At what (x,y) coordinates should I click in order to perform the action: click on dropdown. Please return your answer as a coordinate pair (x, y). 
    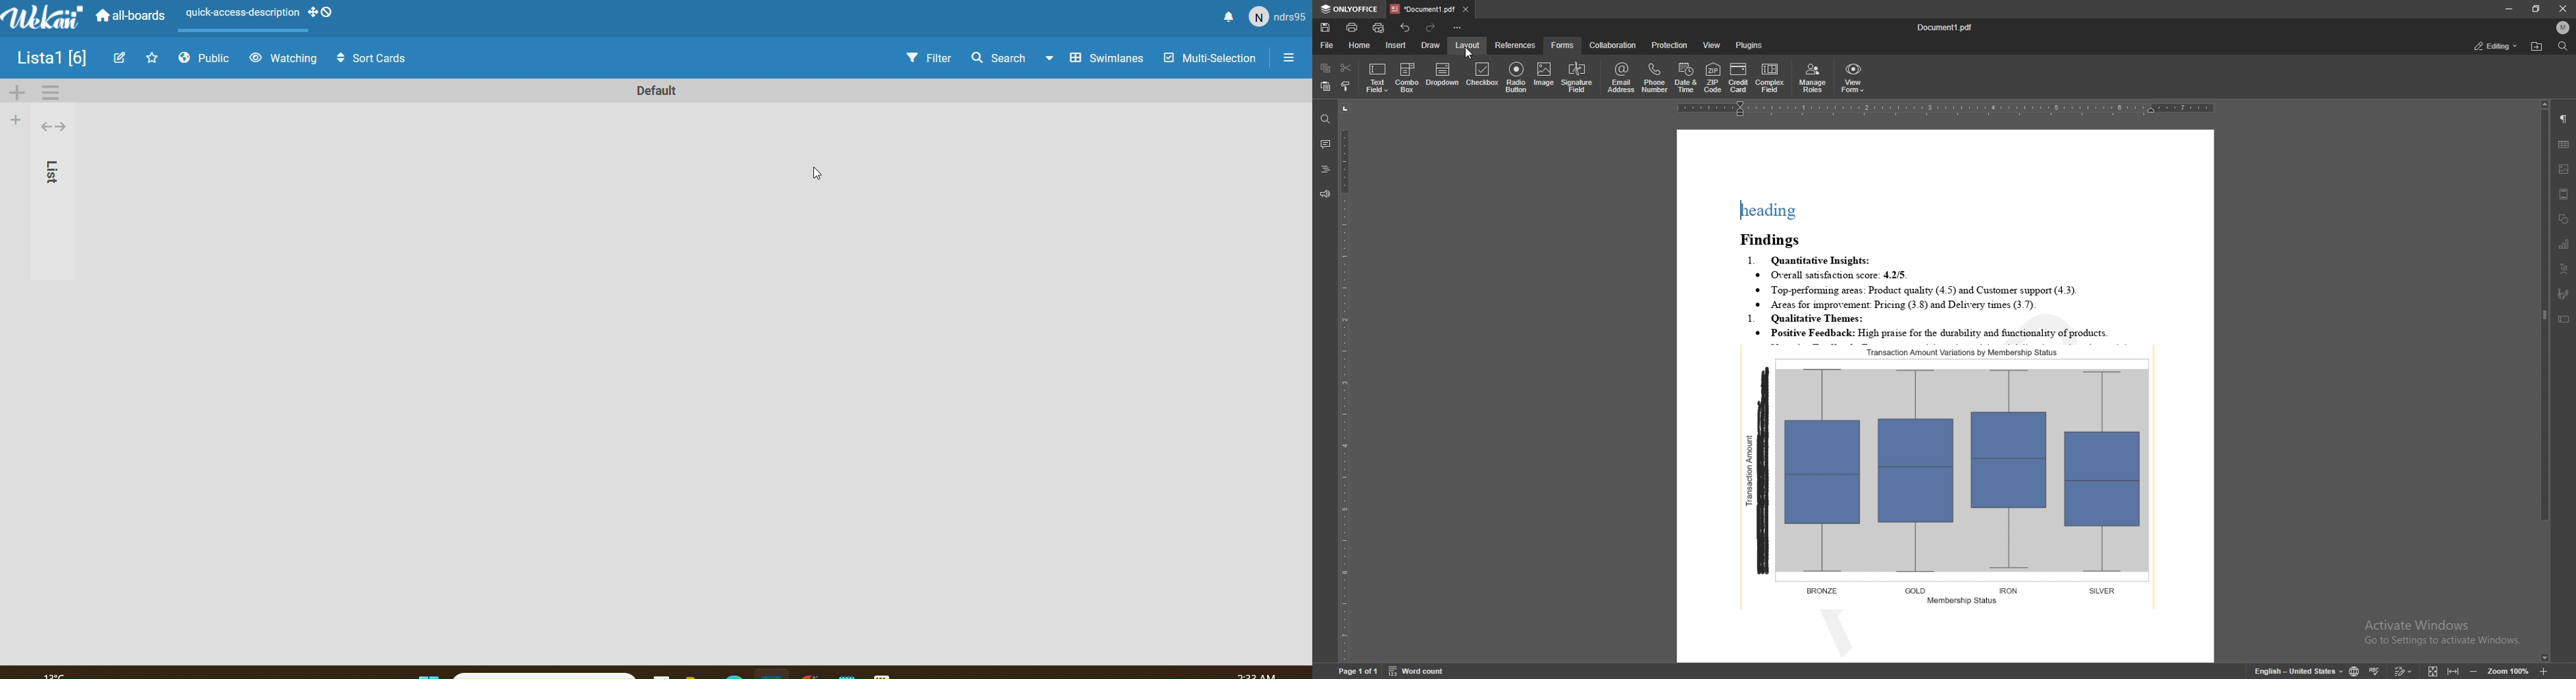
    Looking at the image, I should click on (1443, 75).